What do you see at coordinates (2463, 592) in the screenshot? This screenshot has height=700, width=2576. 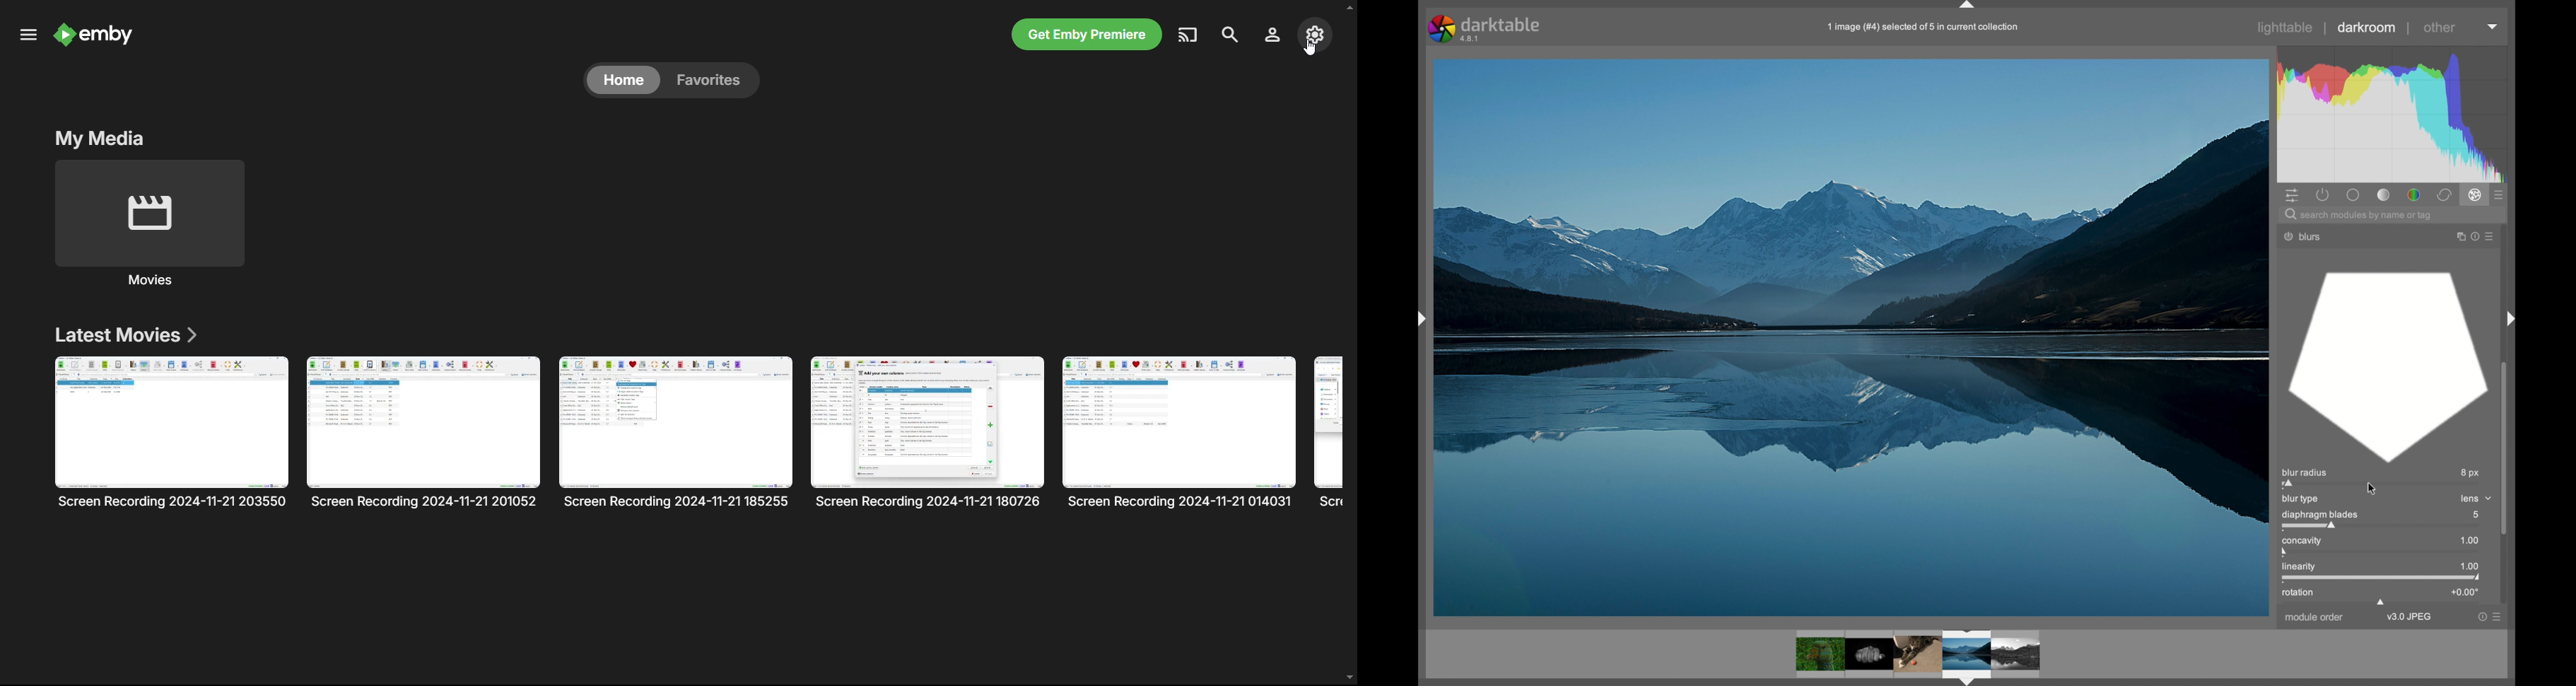 I see `+0.00` at bounding box center [2463, 592].